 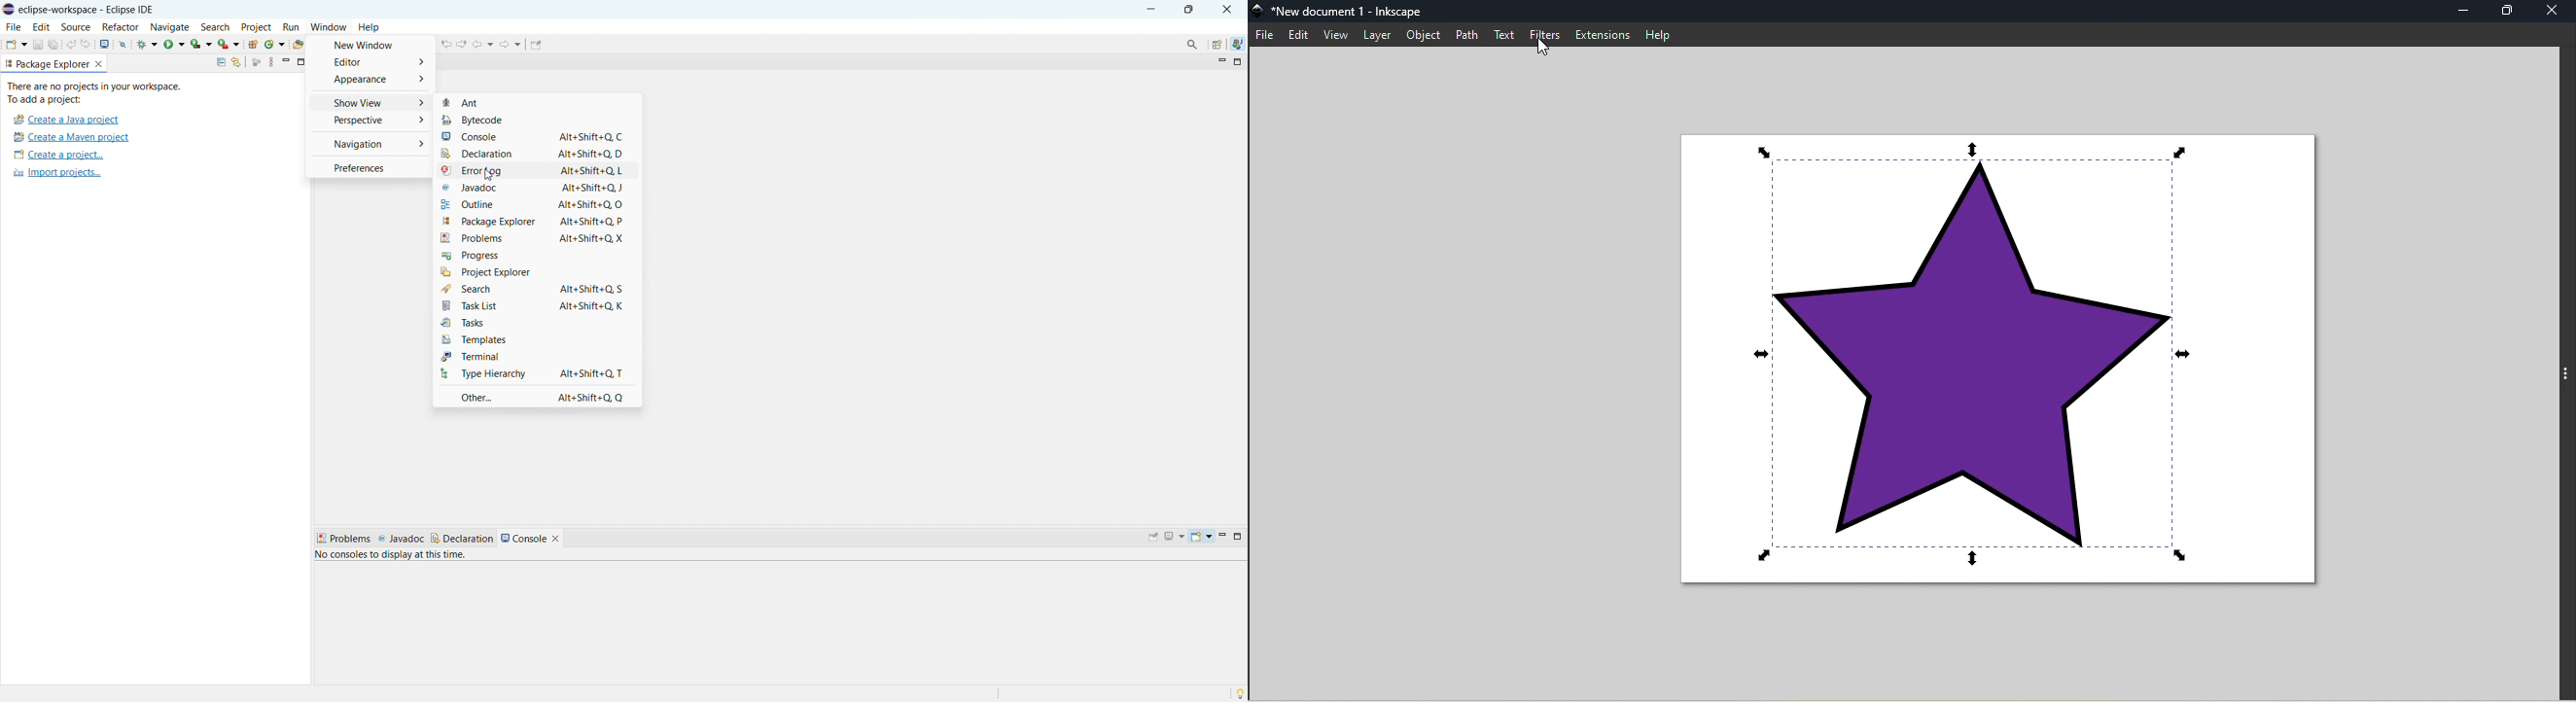 I want to click on console, so click(x=523, y=538).